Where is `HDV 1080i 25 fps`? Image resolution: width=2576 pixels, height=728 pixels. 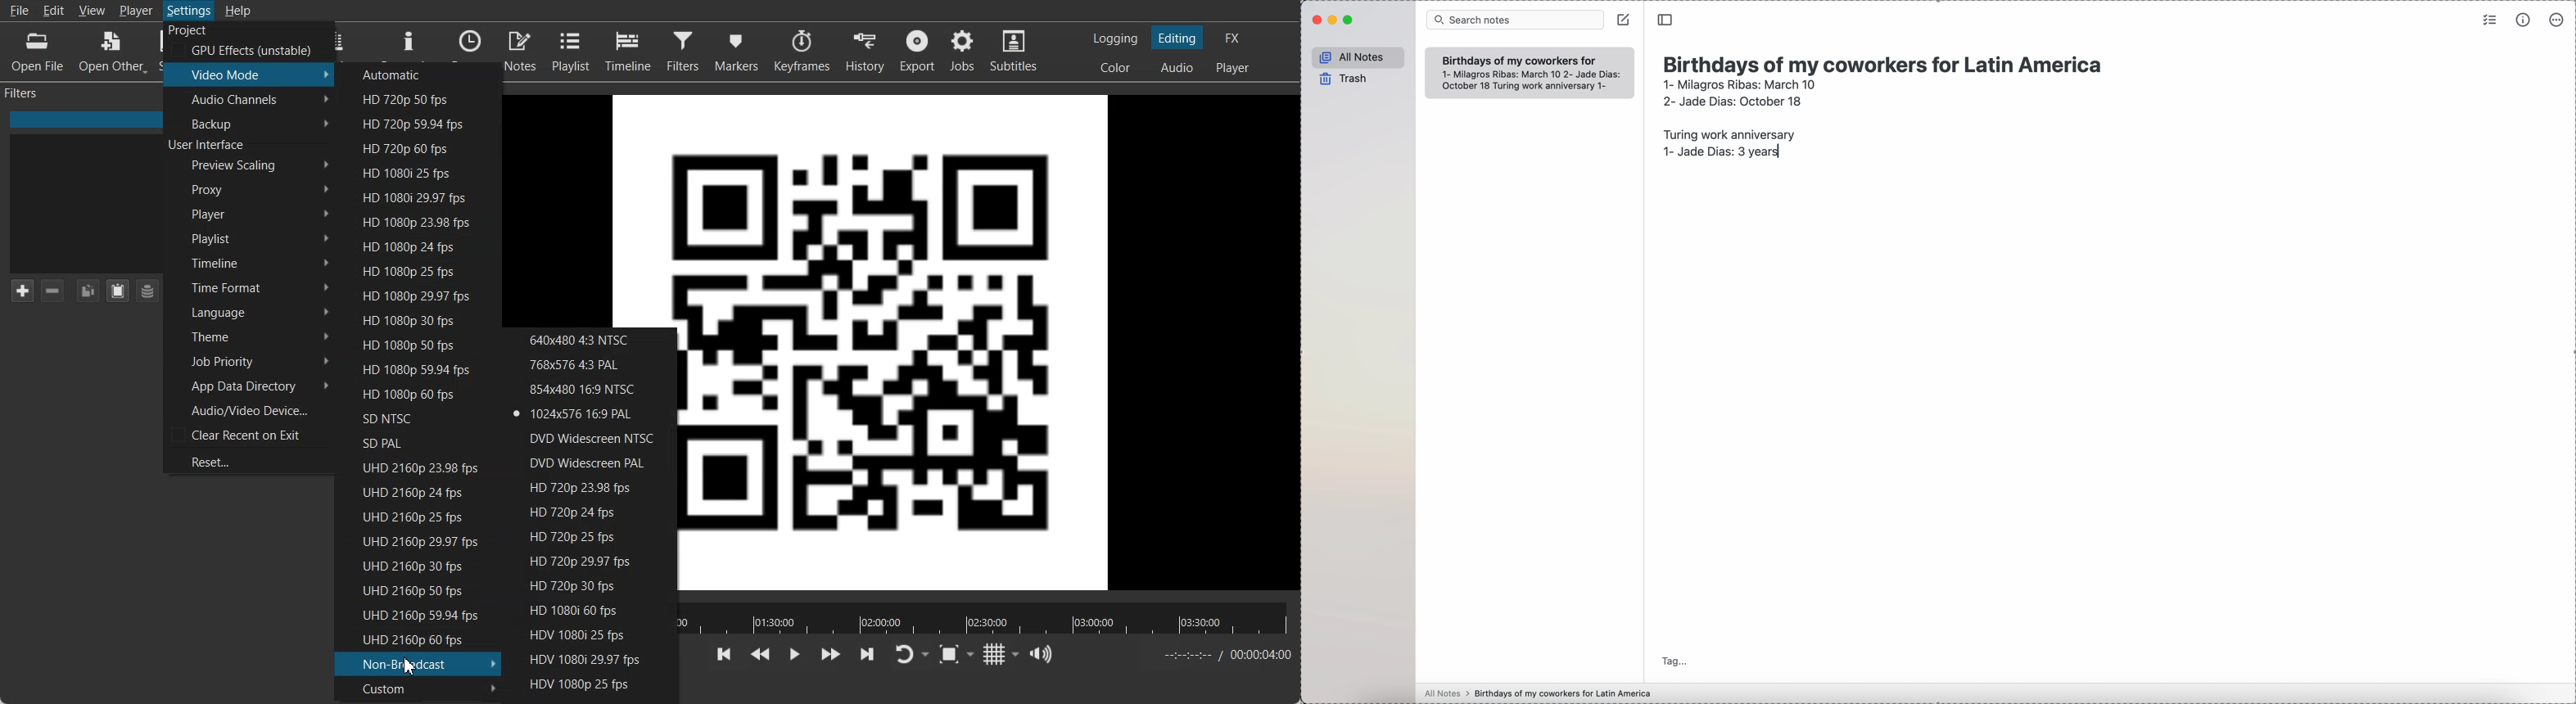 HDV 1080i 25 fps is located at coordinates (590, 634).